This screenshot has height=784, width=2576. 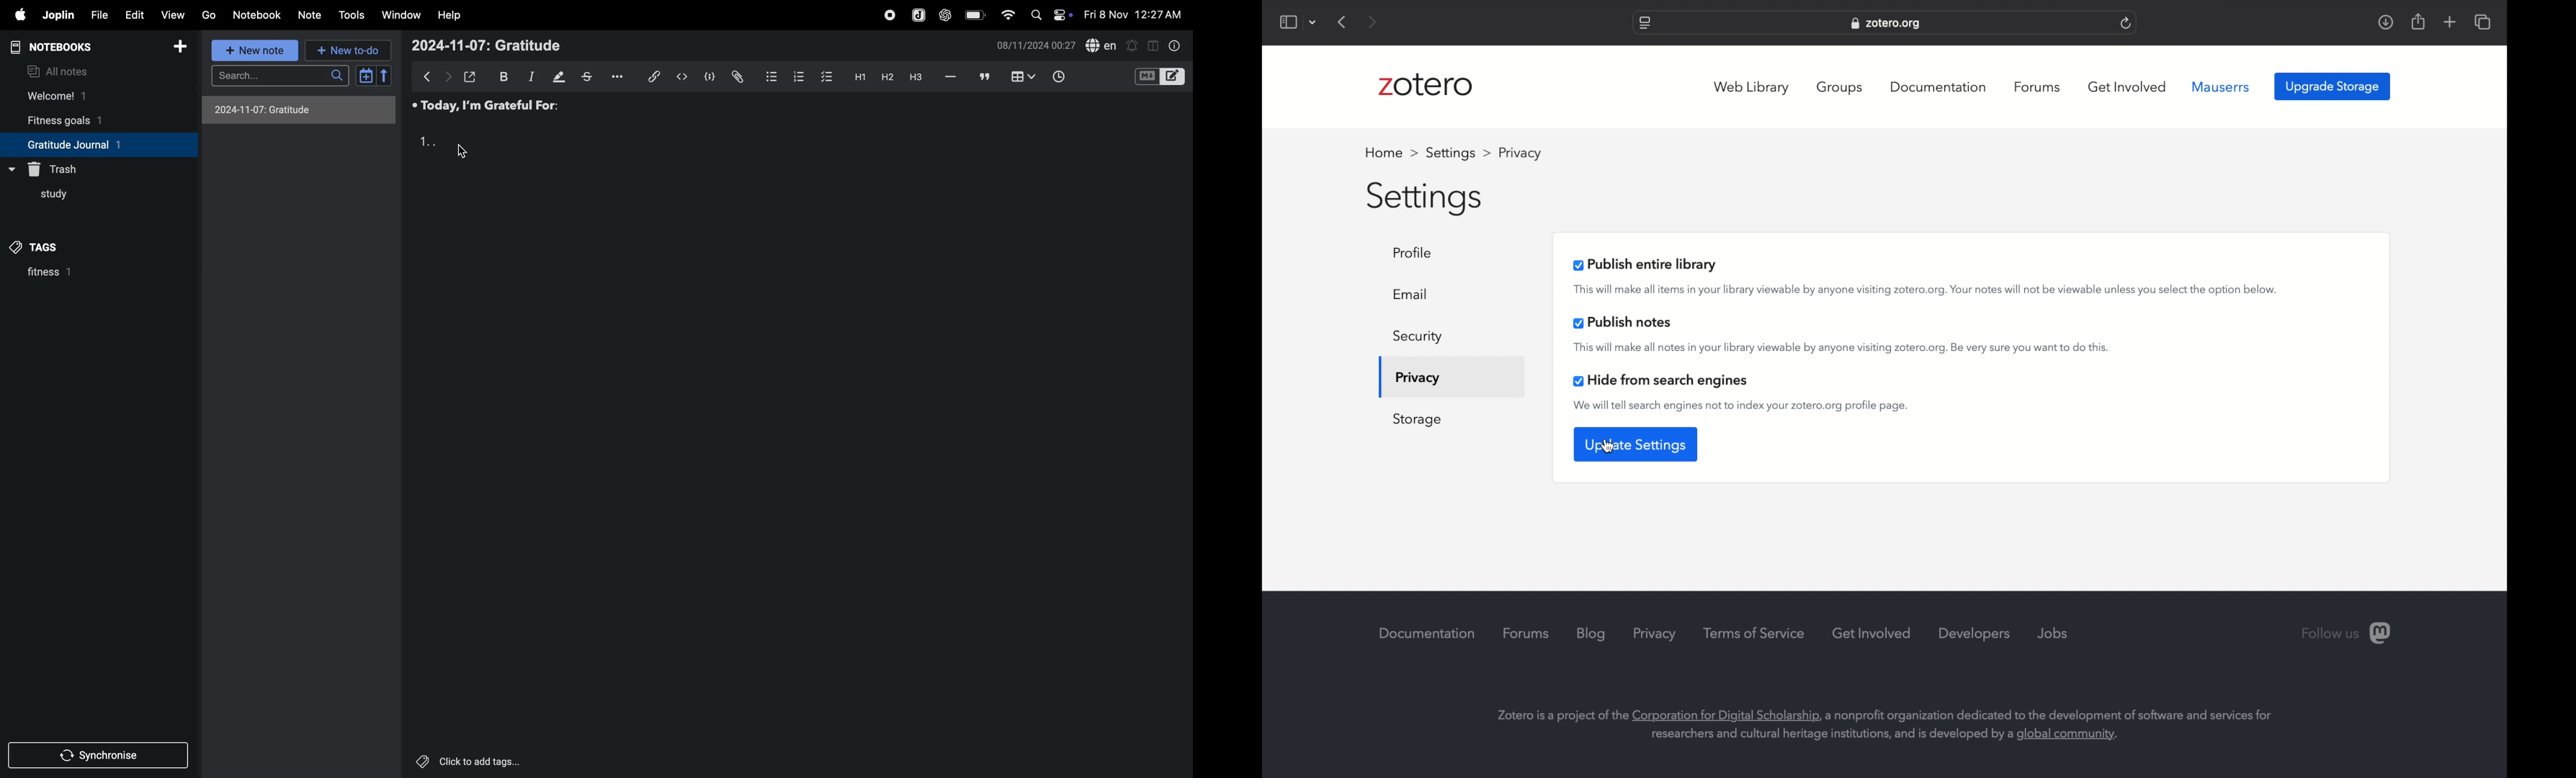 I want to click on heading 2, so click(x=885, y=77).